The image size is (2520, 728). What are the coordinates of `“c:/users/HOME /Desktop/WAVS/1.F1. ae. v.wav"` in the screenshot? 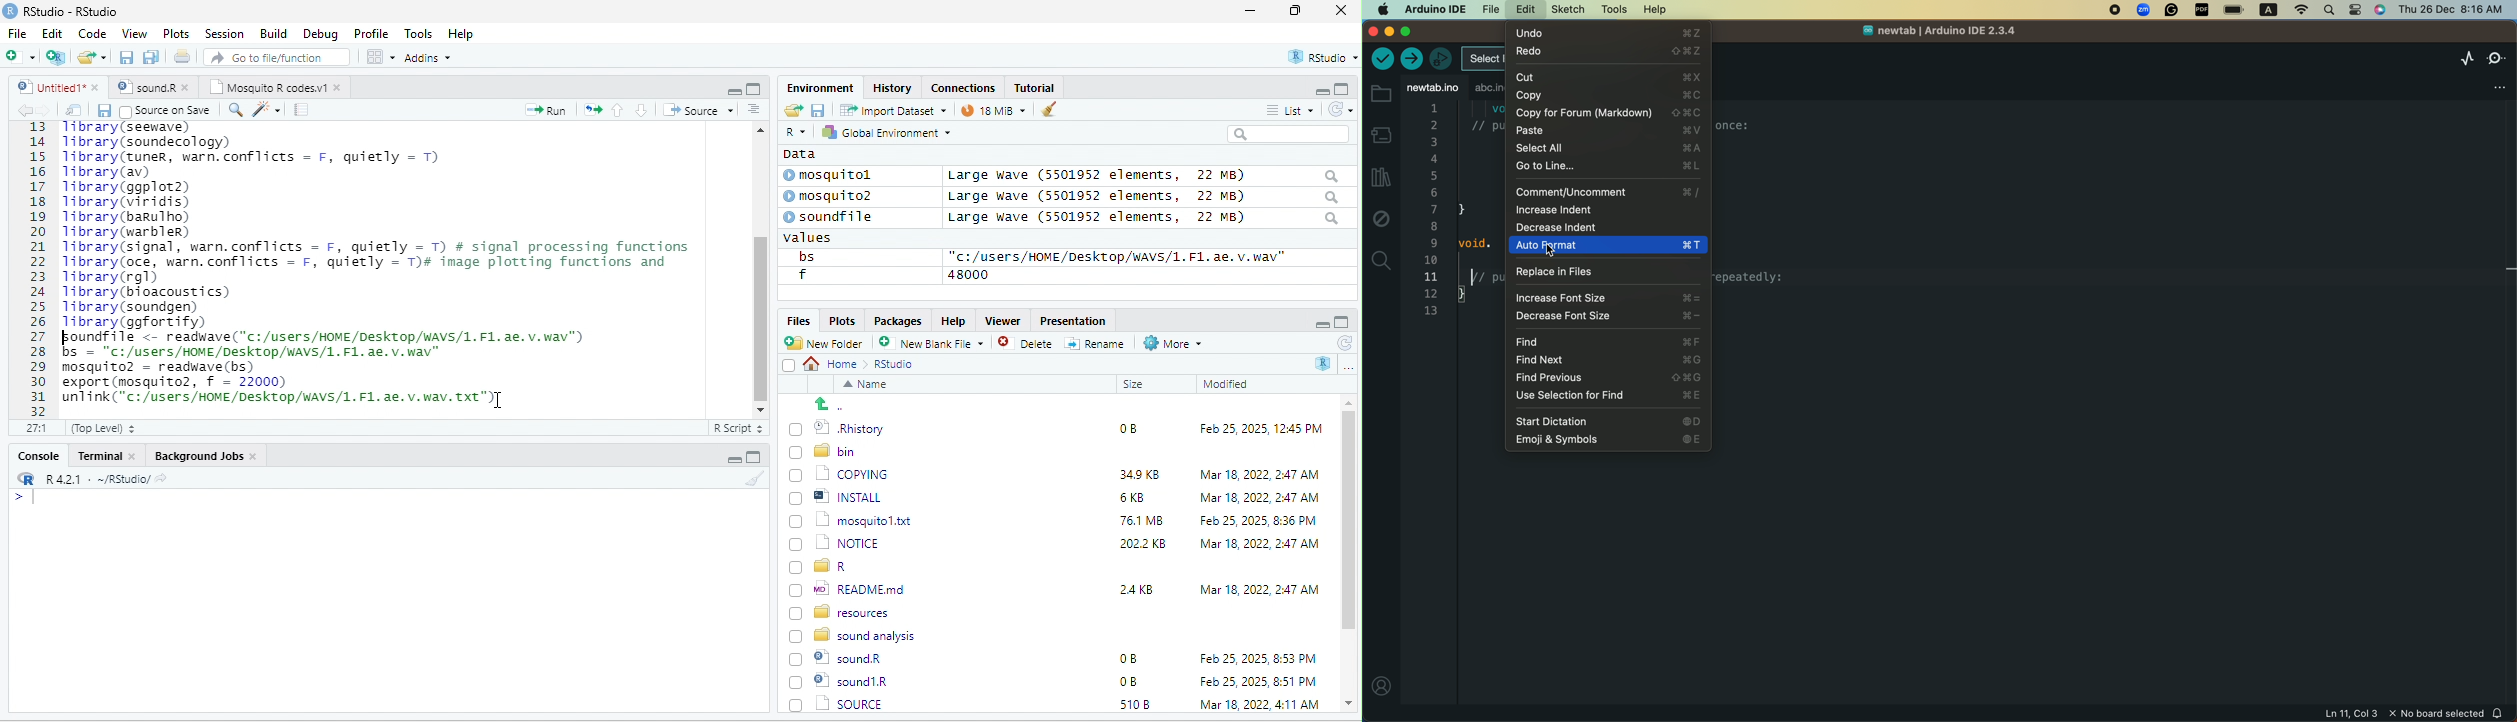 It's located at (1117, 256).